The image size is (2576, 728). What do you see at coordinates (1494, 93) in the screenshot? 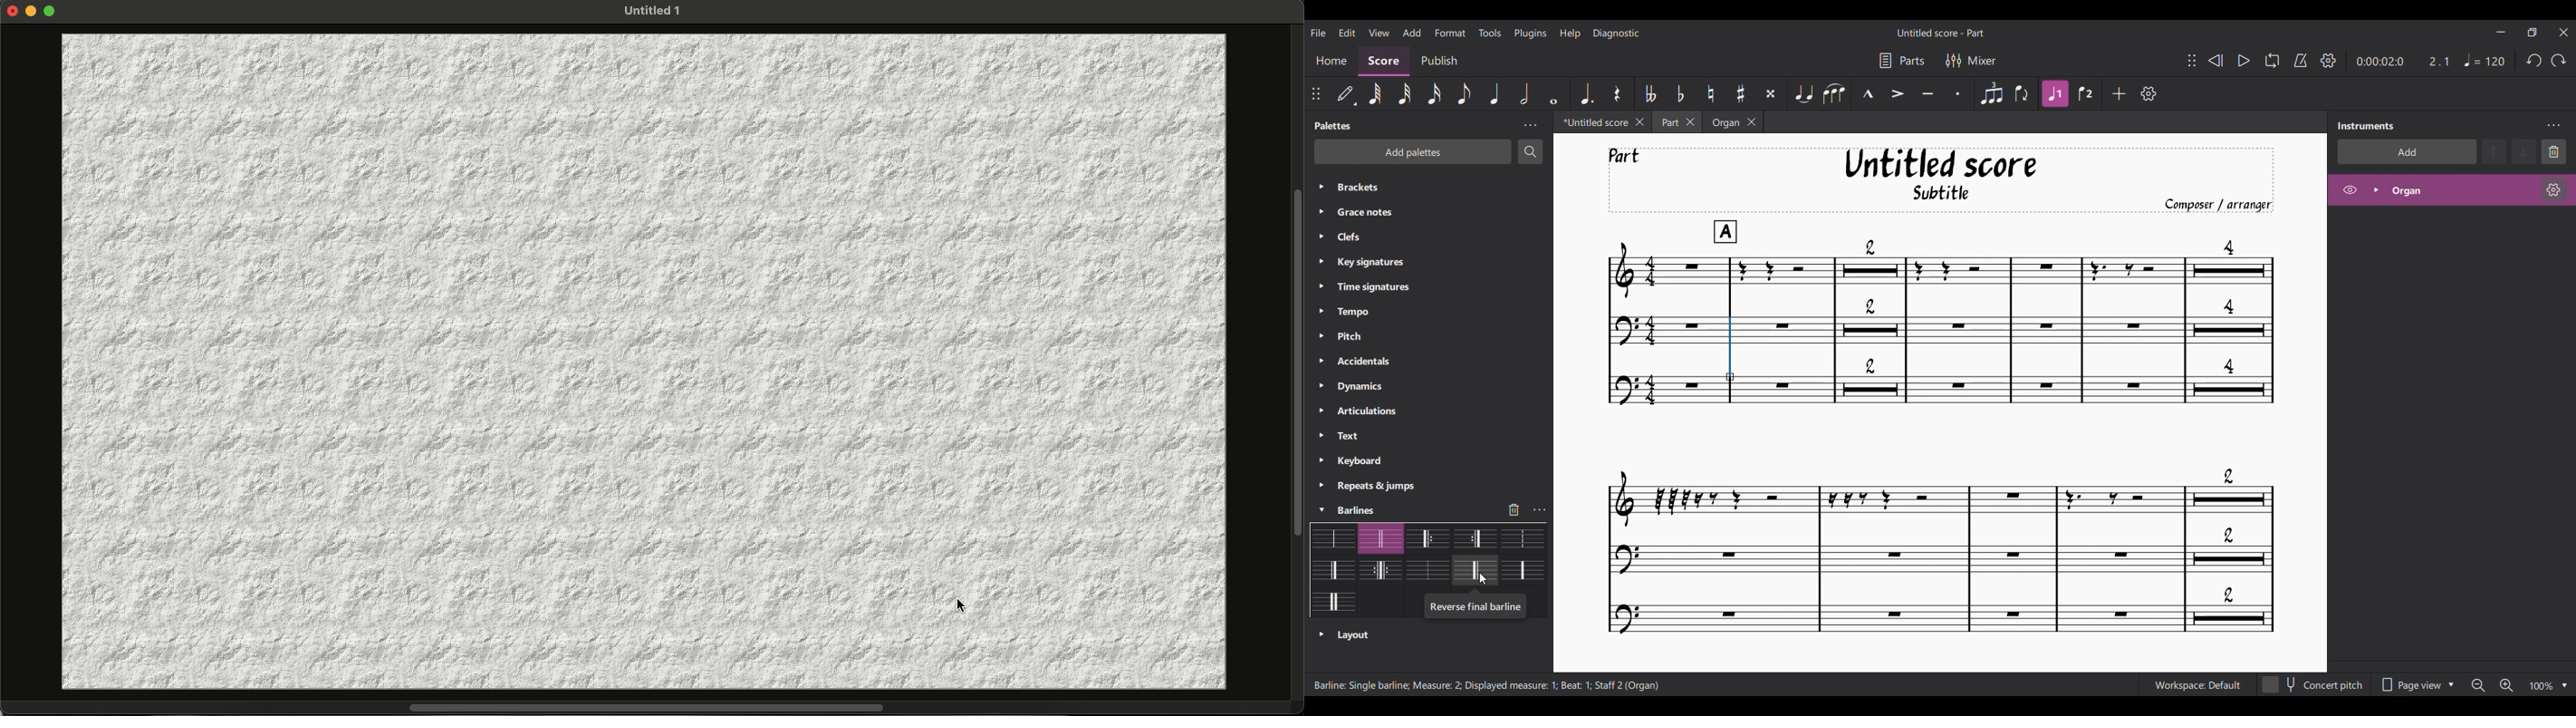
I see `Quater note` at bounding box center [1494, 93].